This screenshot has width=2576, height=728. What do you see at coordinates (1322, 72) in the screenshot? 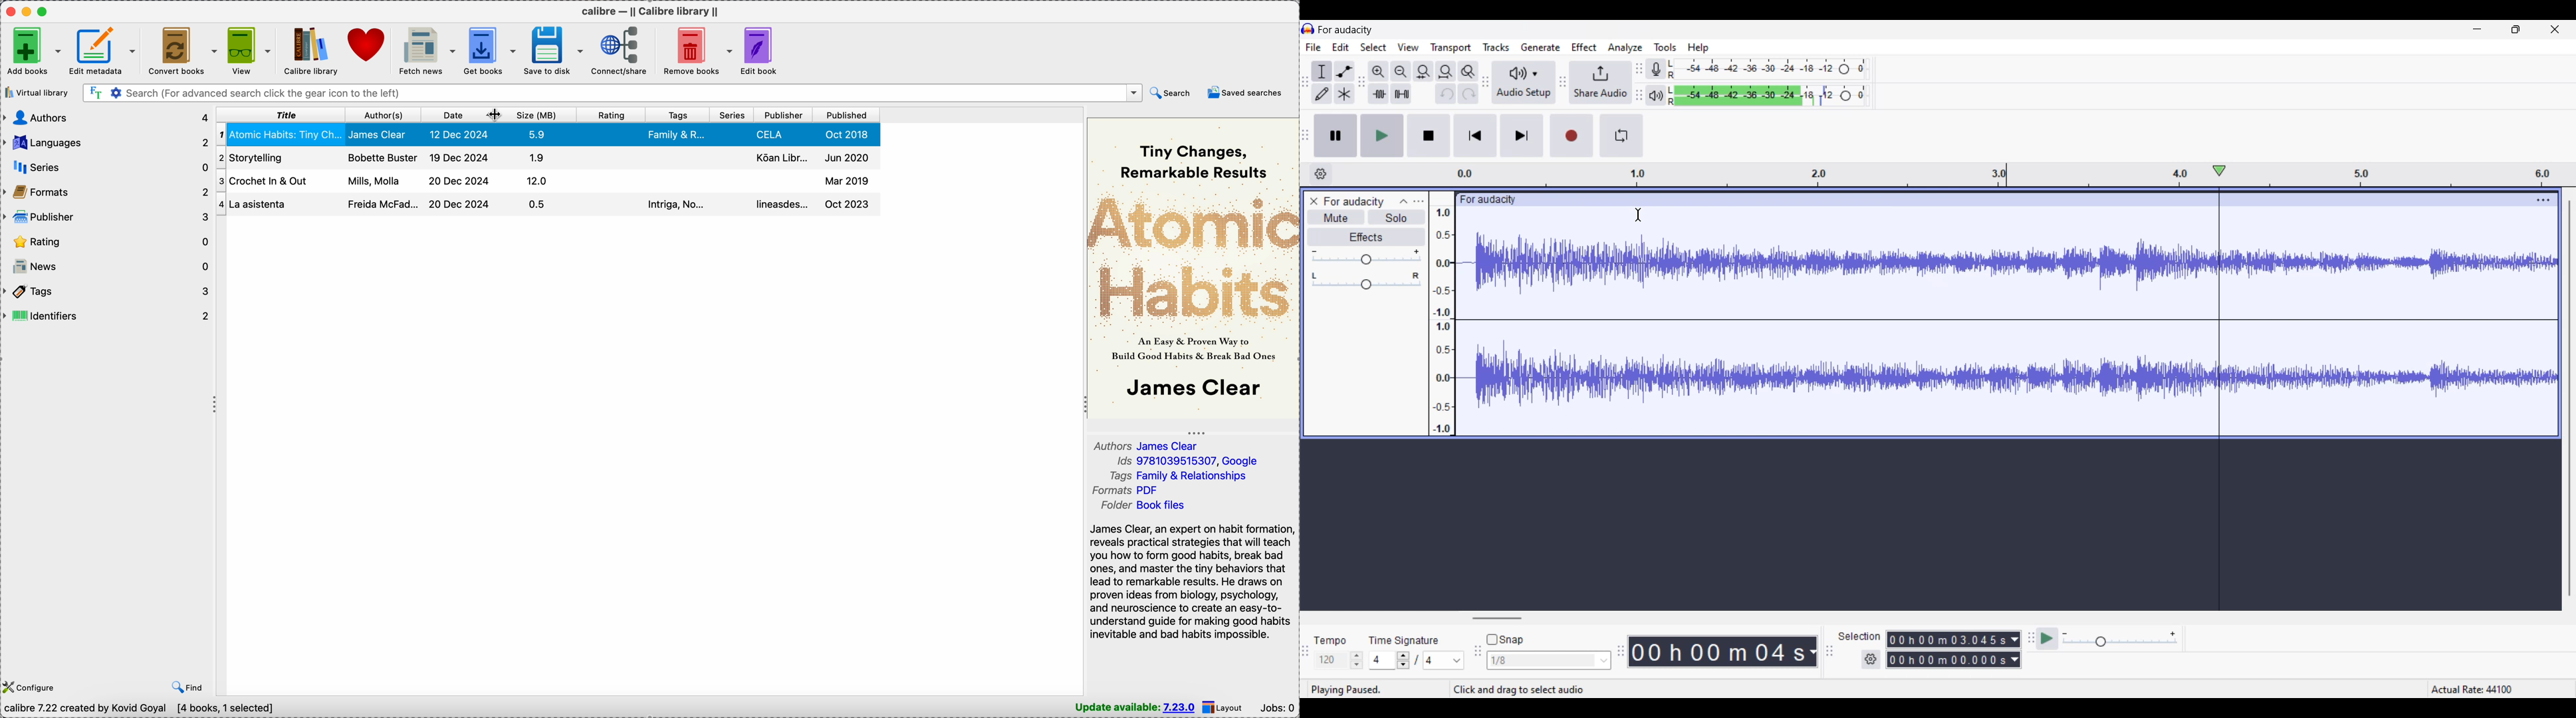
I see `Selection tool` at bounding box center [1322, 72].